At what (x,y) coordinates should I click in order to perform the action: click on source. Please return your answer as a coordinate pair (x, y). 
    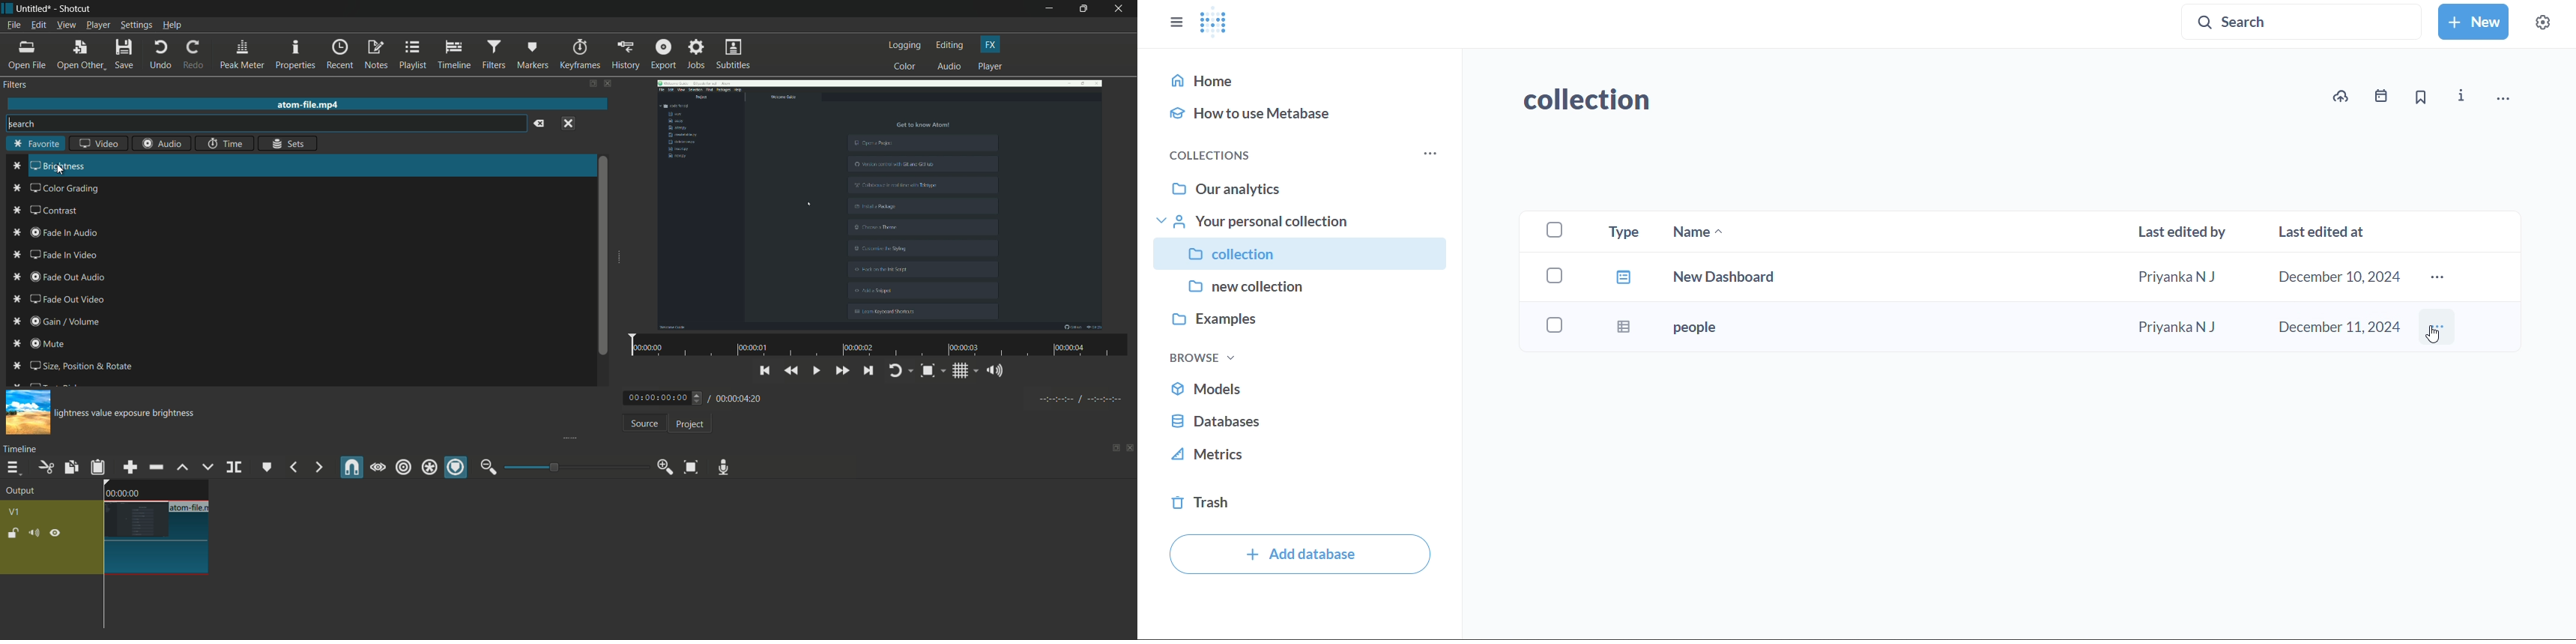
    Looking at the image, I should click on (644, 425).